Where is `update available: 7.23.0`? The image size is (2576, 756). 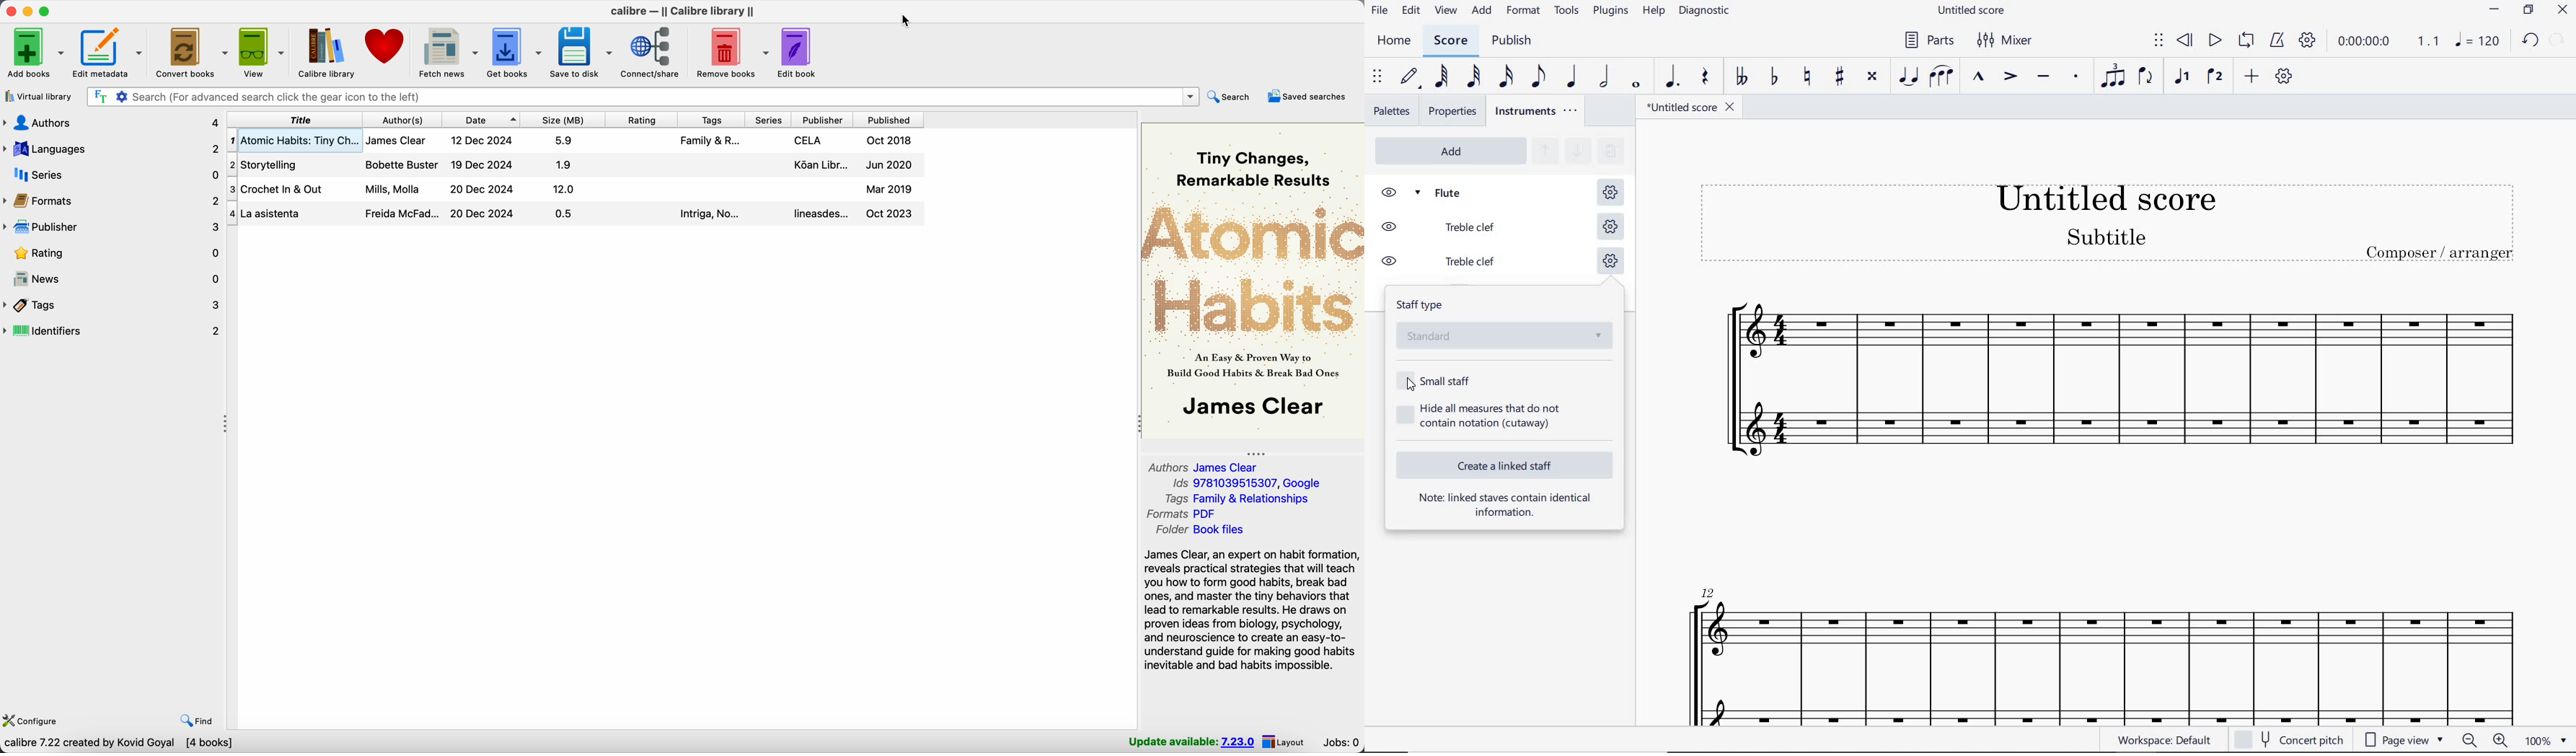
update available: 7.23.0 is located at coordinates (1190, 742).